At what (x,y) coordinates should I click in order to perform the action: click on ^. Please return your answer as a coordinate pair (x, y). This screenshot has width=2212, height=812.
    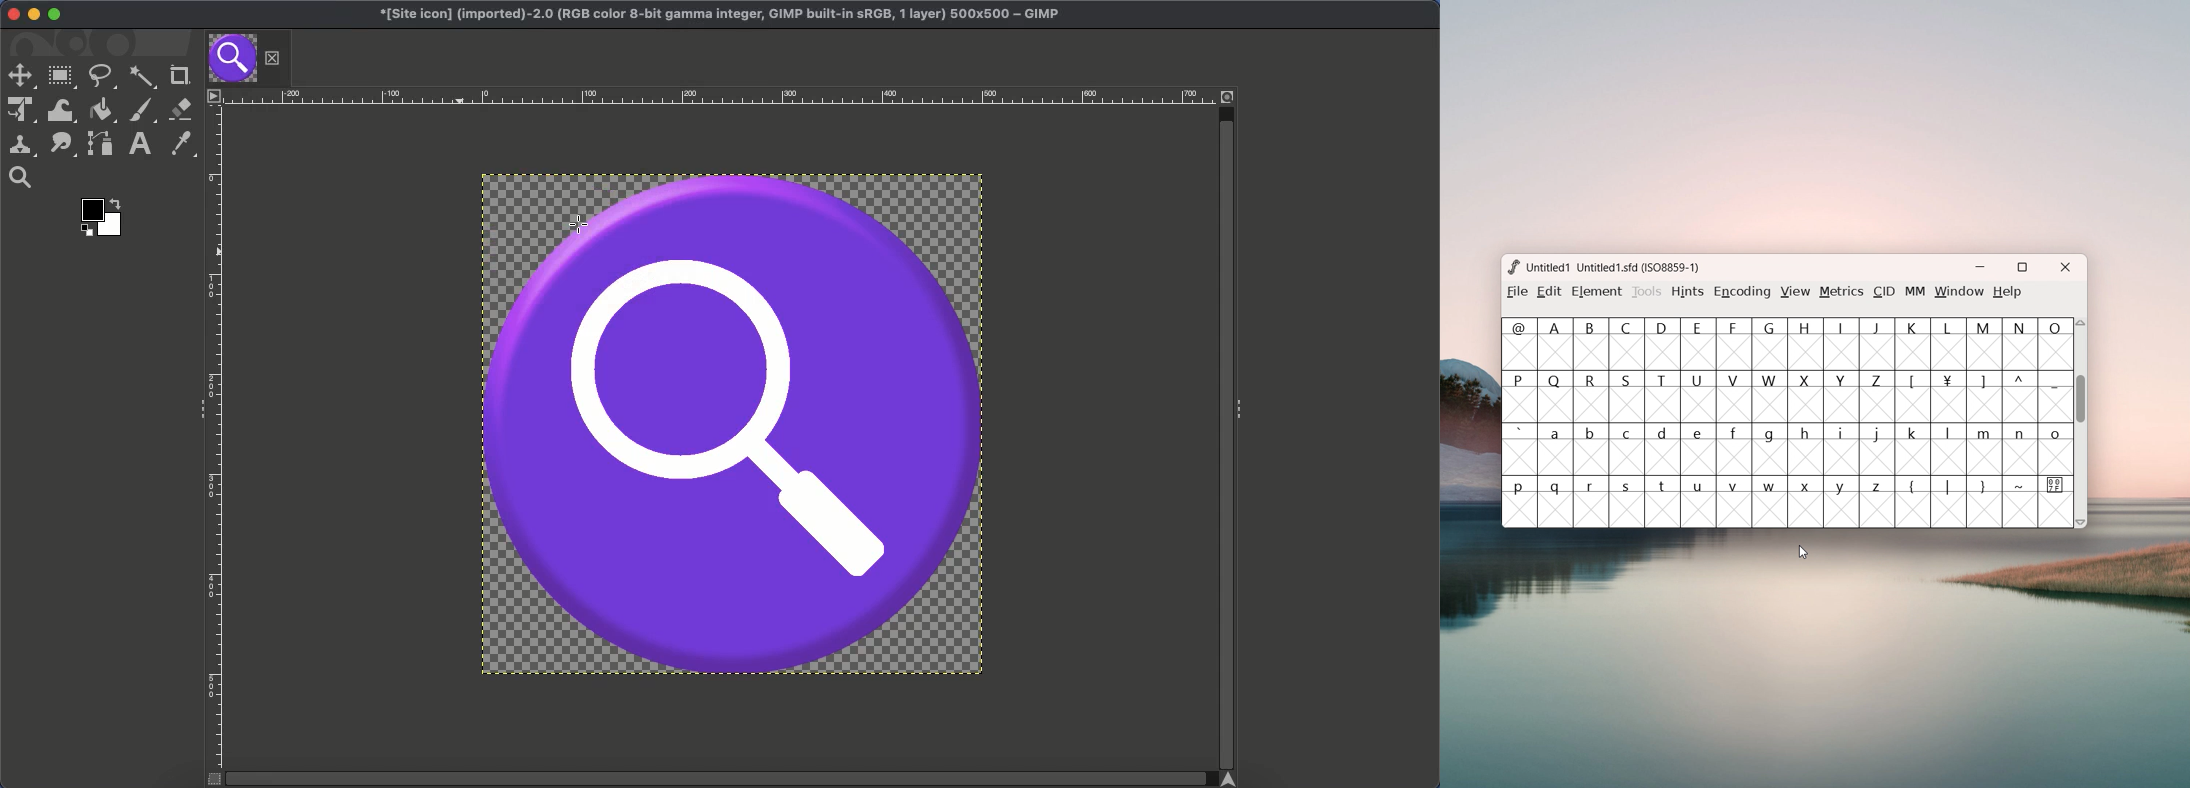
    Looking at the image, I should click on (2022, 398).